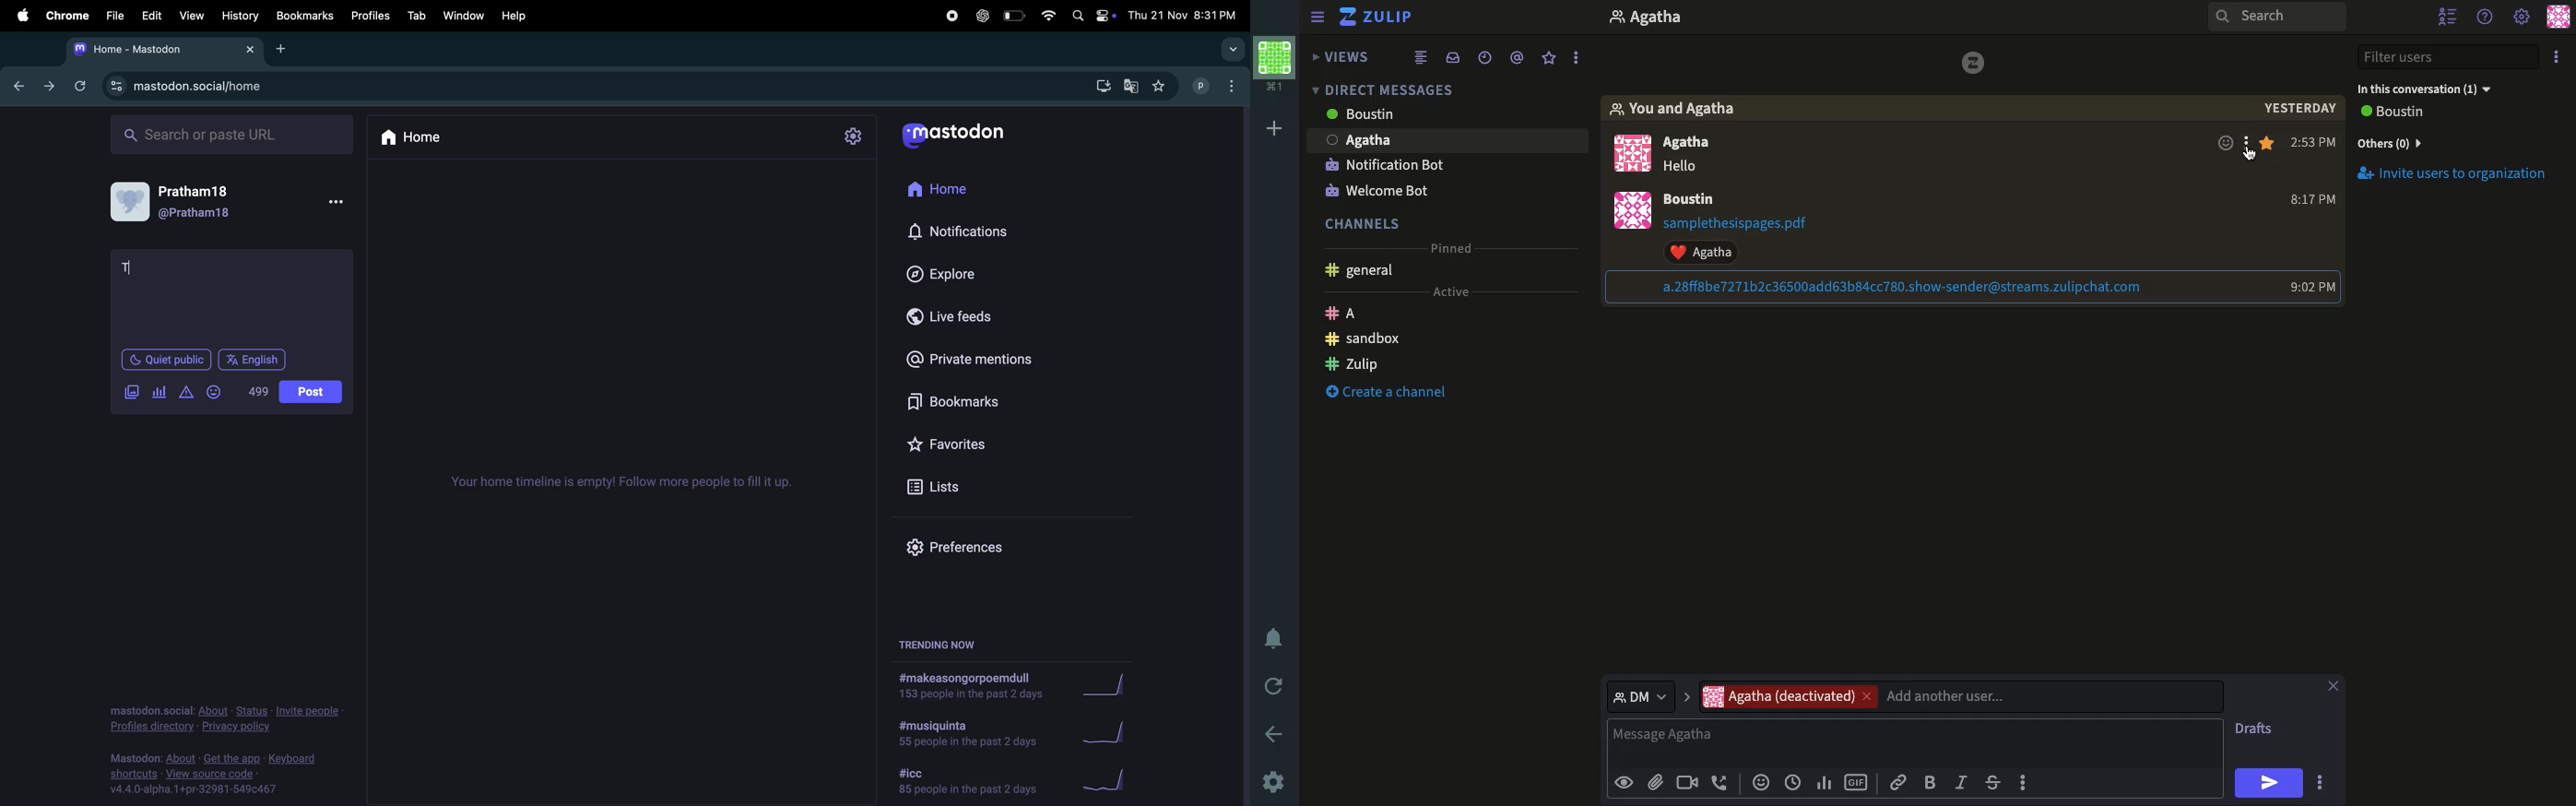 The width and height of the screenshot is (2576, 812). What do you see at coordinates (75, 85) in the screenshot?
I see `refresh` at bounding box center [75, 85].